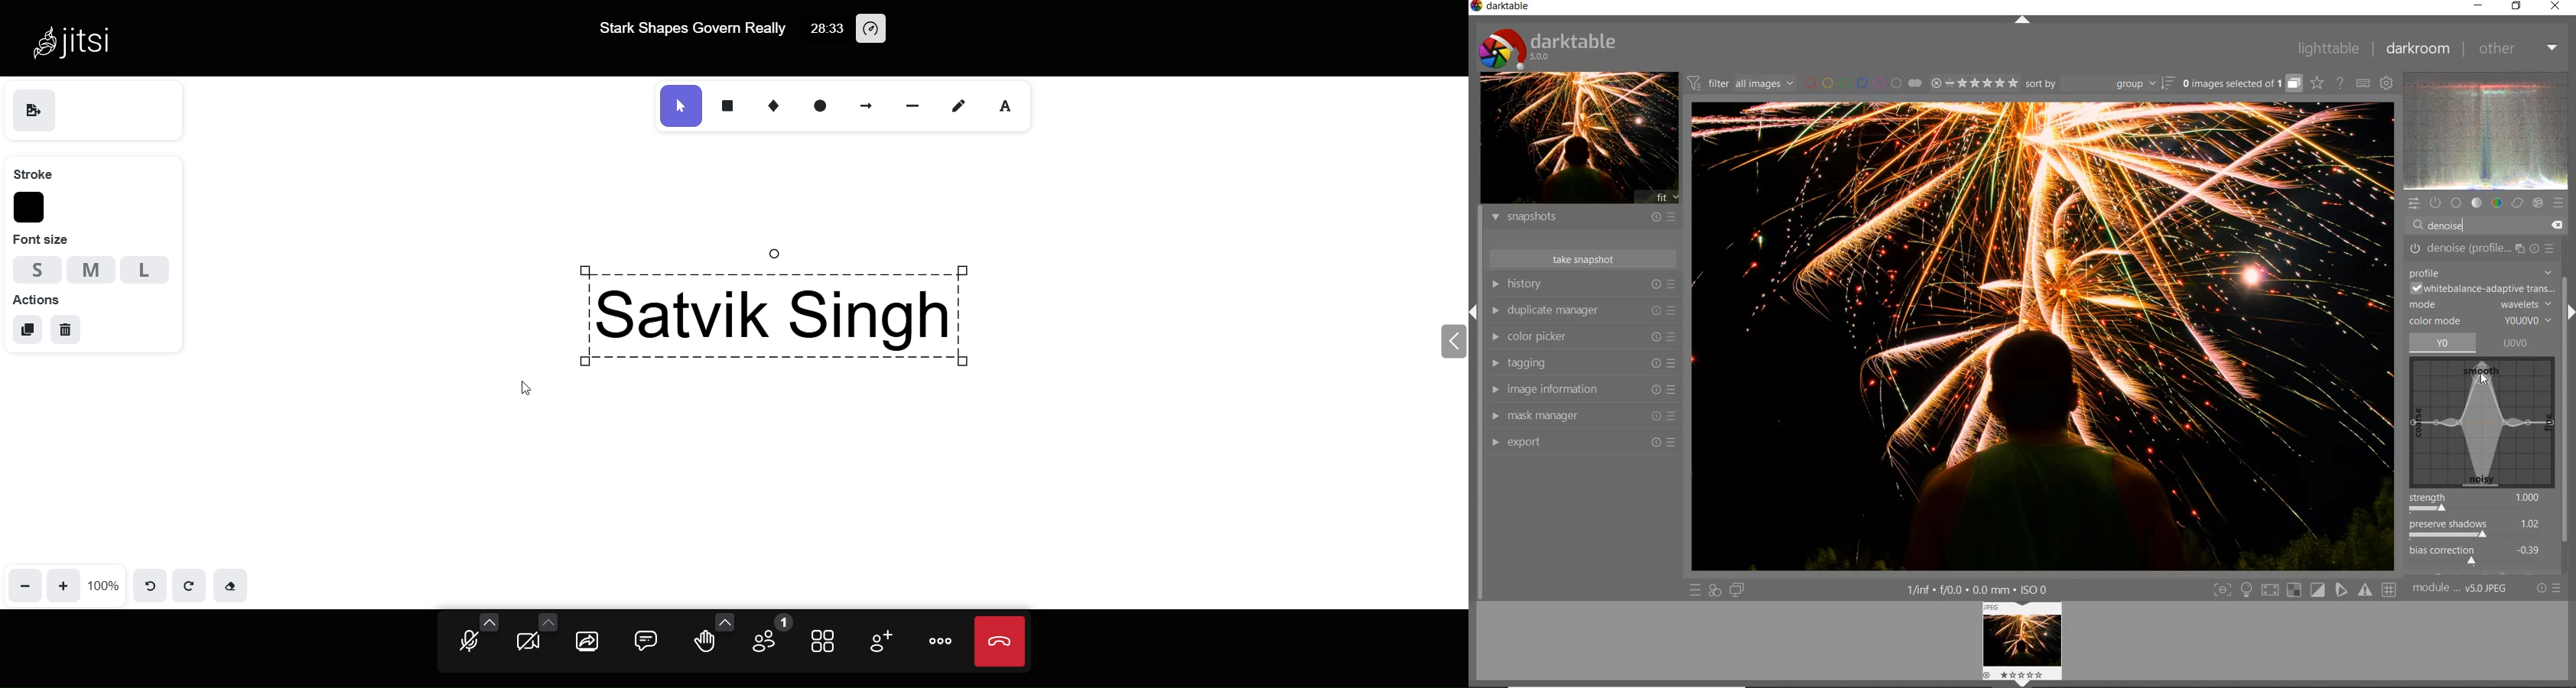  I want to click on presets, so click(2560, 204).